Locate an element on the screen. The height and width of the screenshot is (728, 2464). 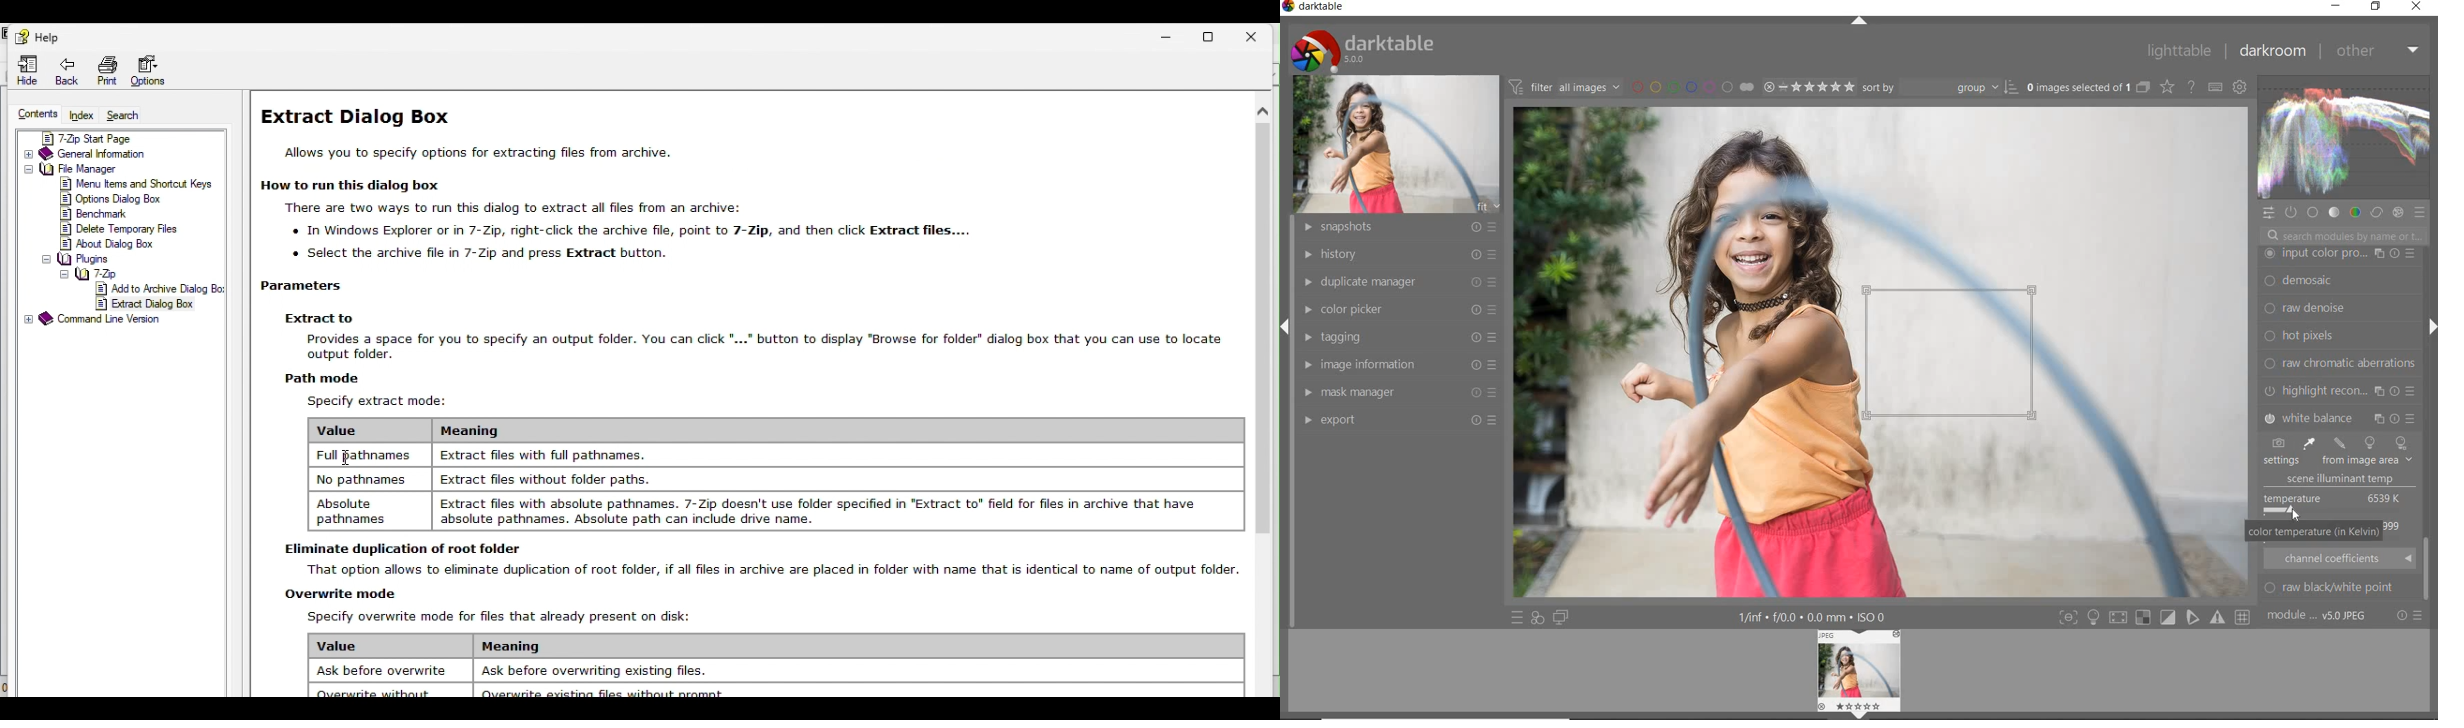
SCENE ILLUMINANT TEMP is located at coordinates (2346, 479).